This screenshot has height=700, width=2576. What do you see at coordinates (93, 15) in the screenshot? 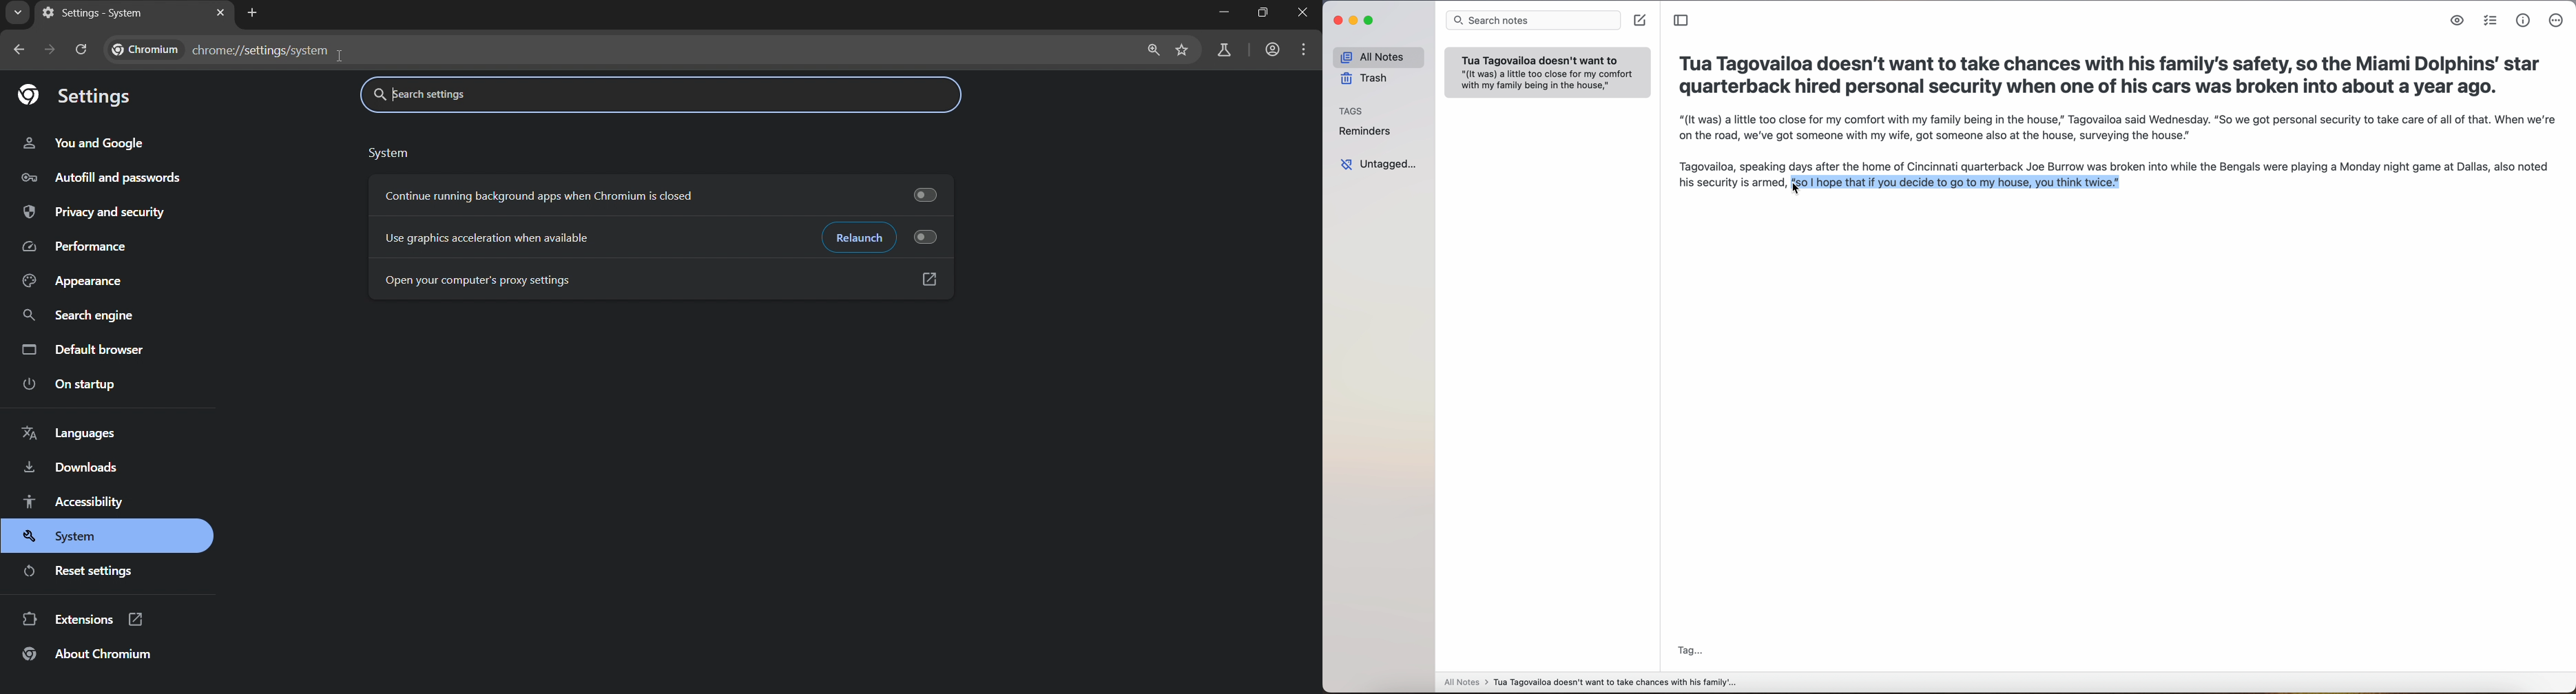
I see `settings - system` at bounding box center [93, 15].